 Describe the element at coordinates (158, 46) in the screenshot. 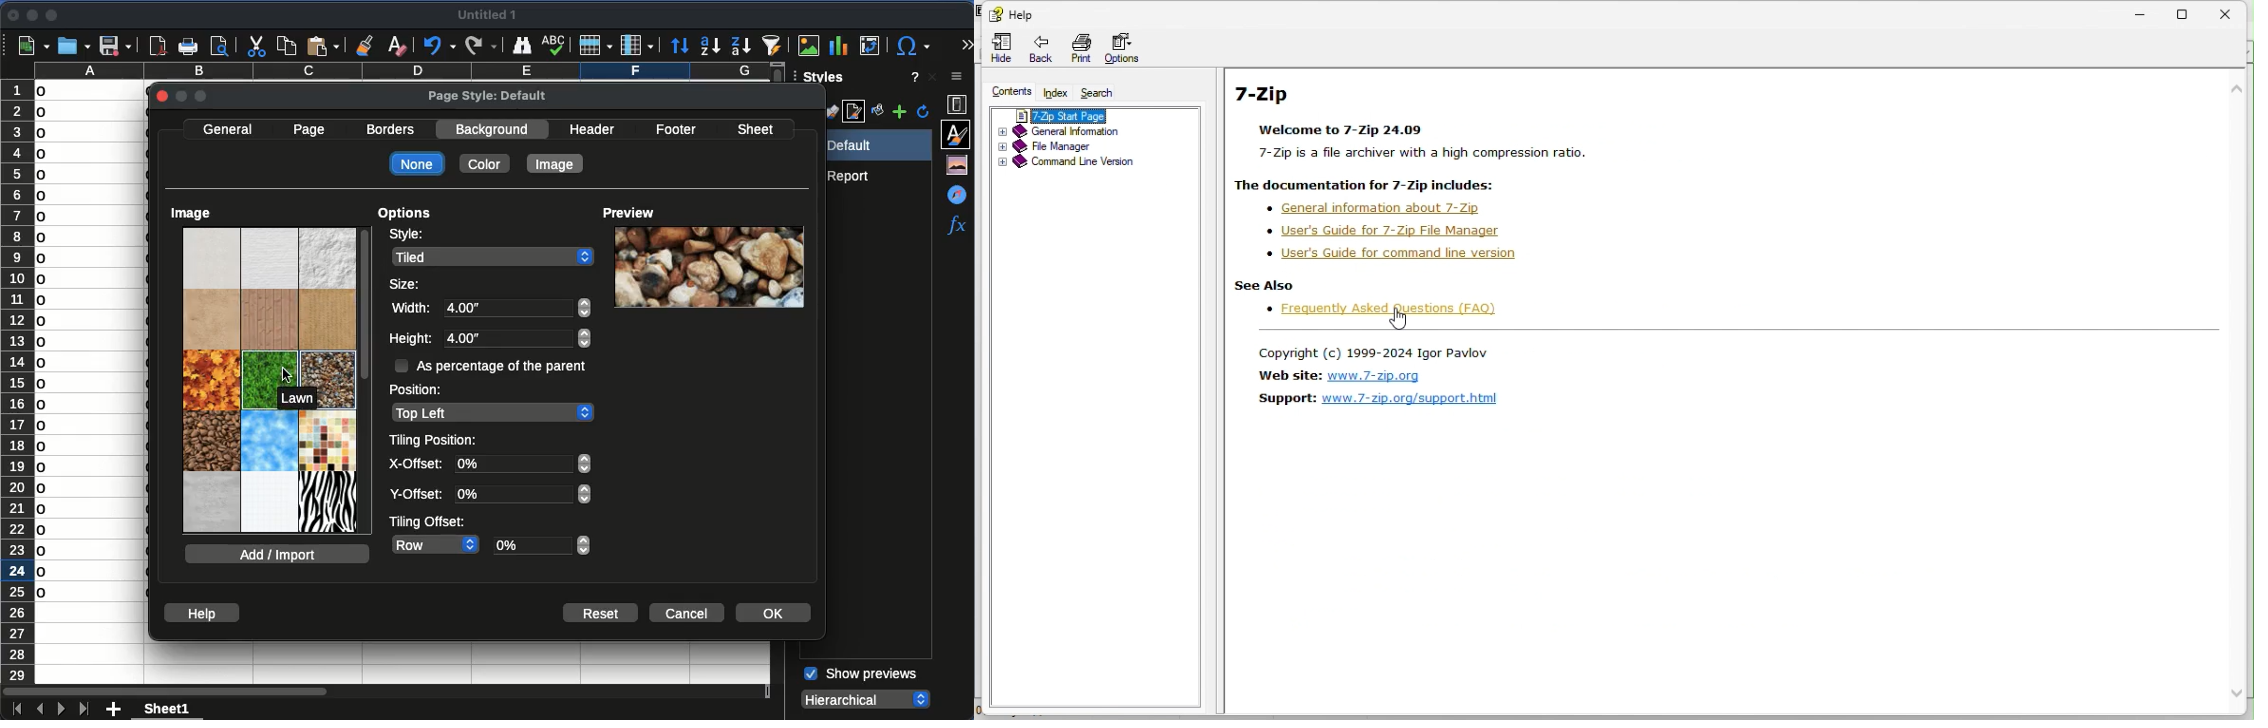

I see `pdf viewer` at that location.